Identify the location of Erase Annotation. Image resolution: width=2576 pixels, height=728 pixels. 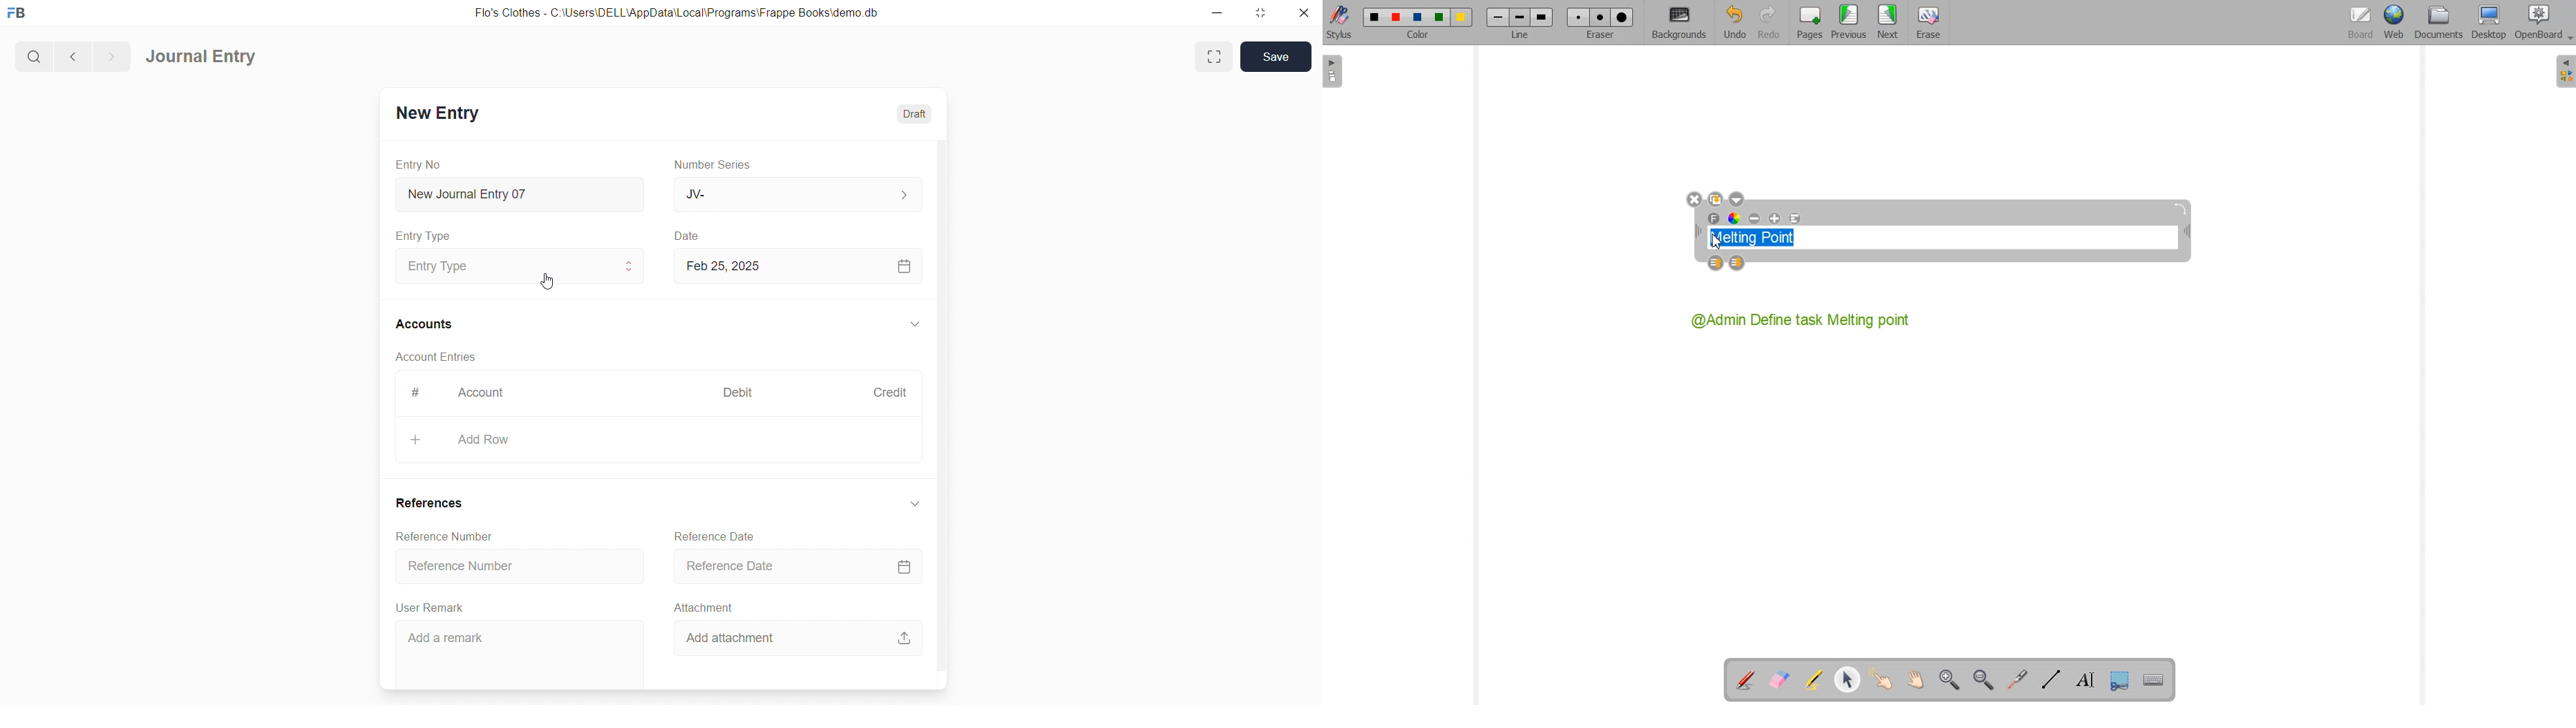
(1779, 680).